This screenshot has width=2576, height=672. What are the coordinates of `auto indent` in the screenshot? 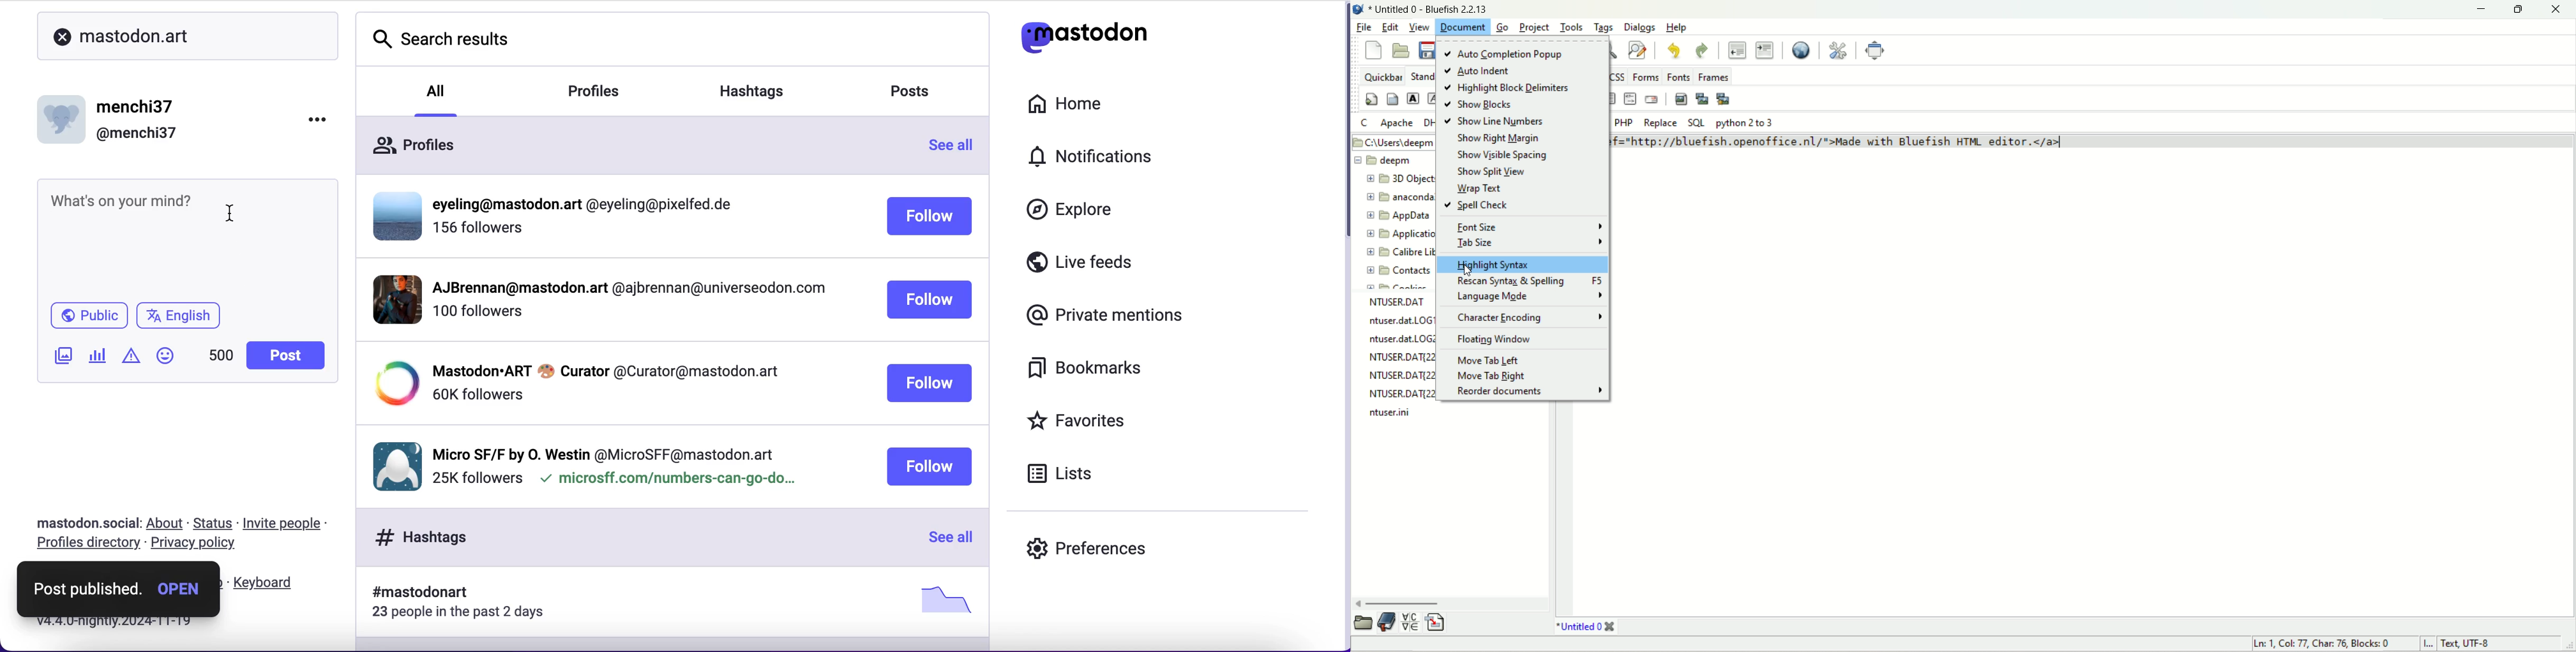 It's located at (1480, 71).